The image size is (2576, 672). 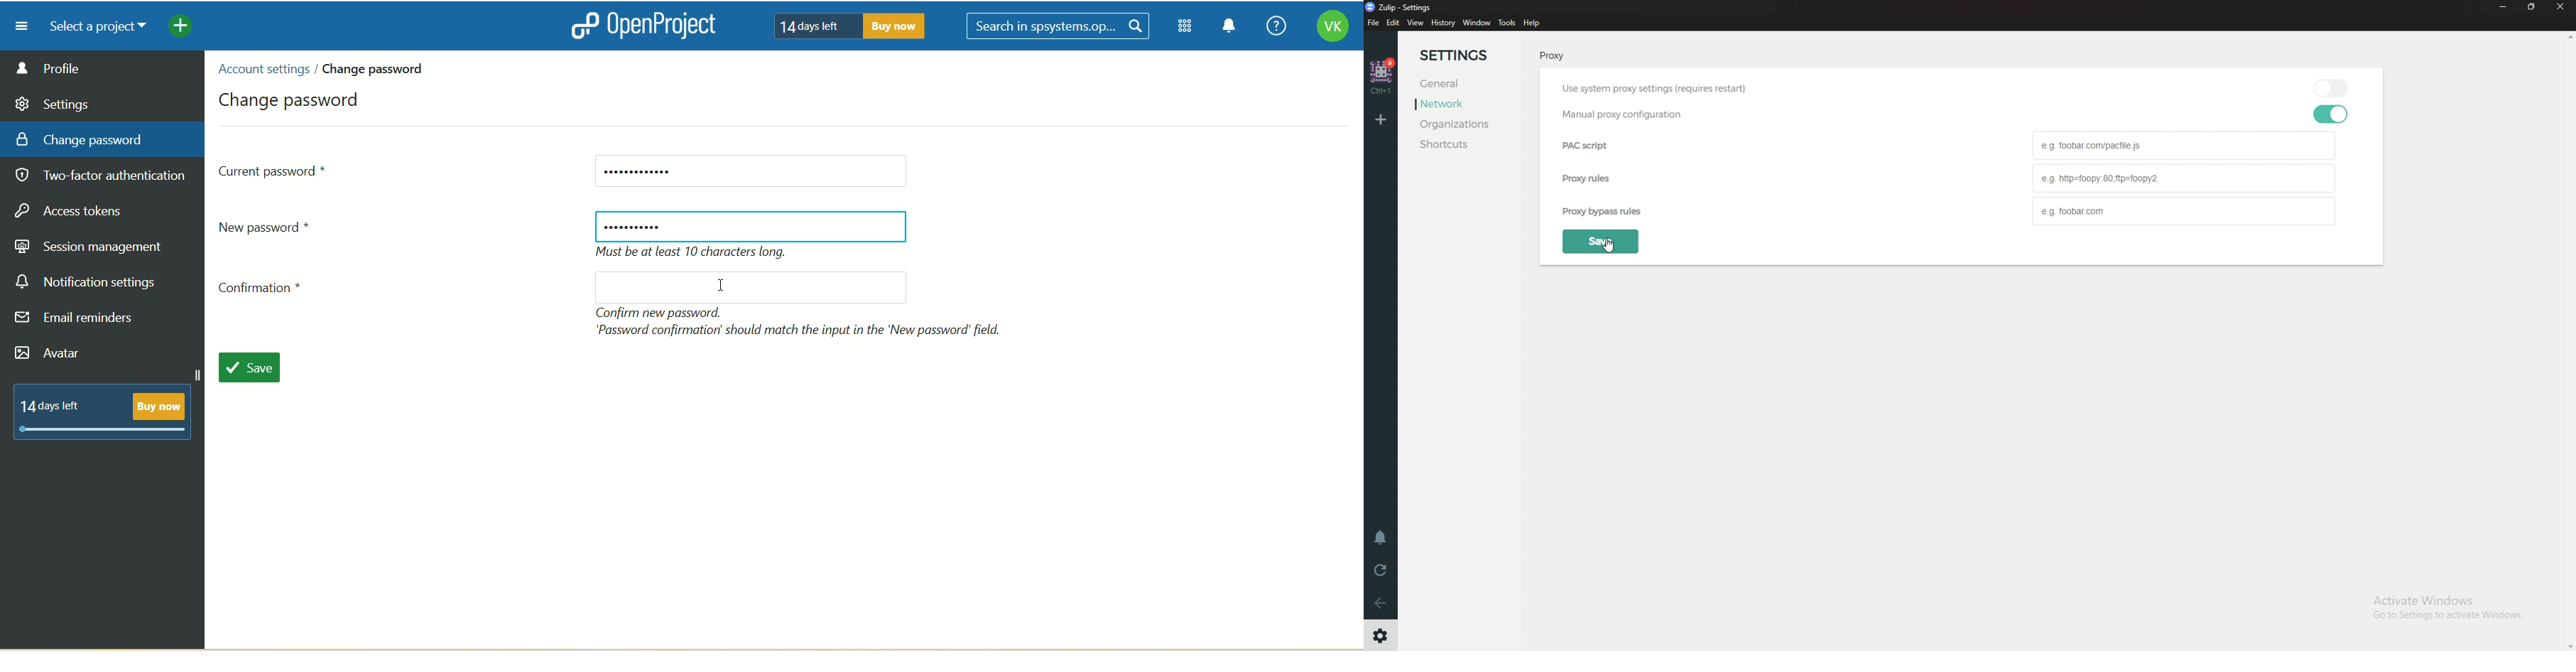 What do you see at coordinates (1383, 76) in the screenshot?
I see `Home` at bounding box center [1383, 76].